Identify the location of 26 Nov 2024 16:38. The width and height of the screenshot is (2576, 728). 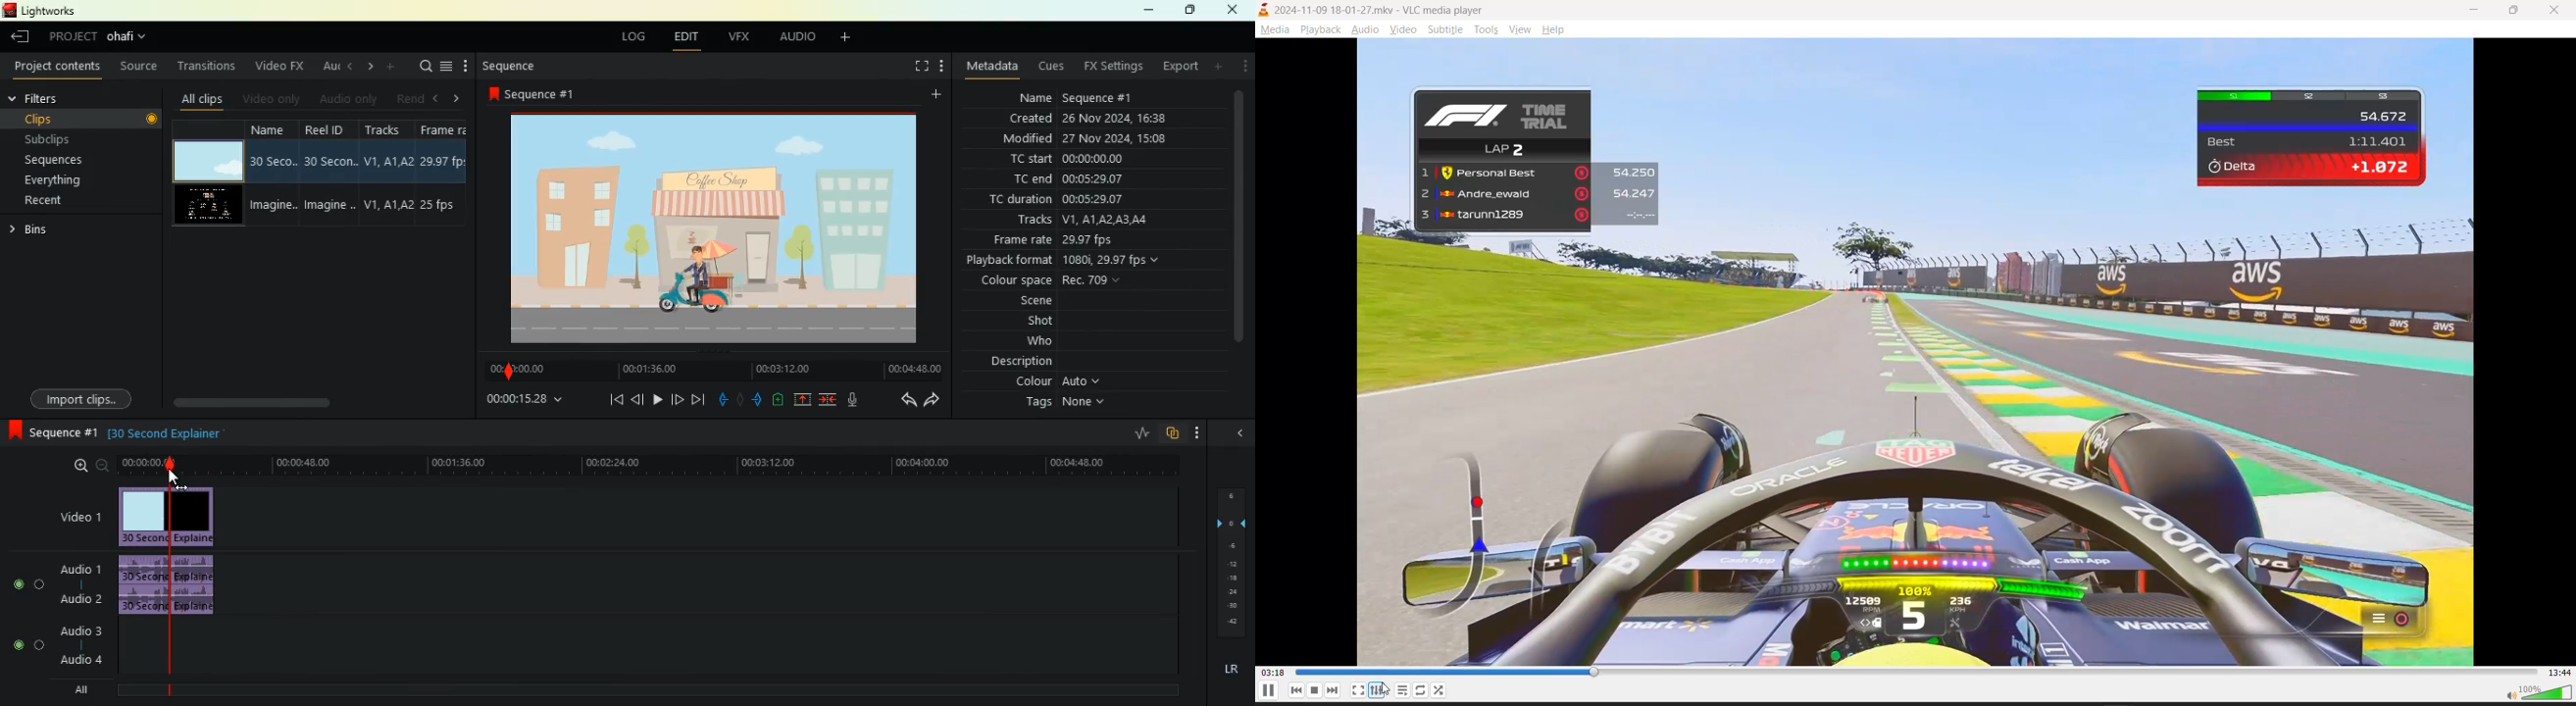
(1119, 119).